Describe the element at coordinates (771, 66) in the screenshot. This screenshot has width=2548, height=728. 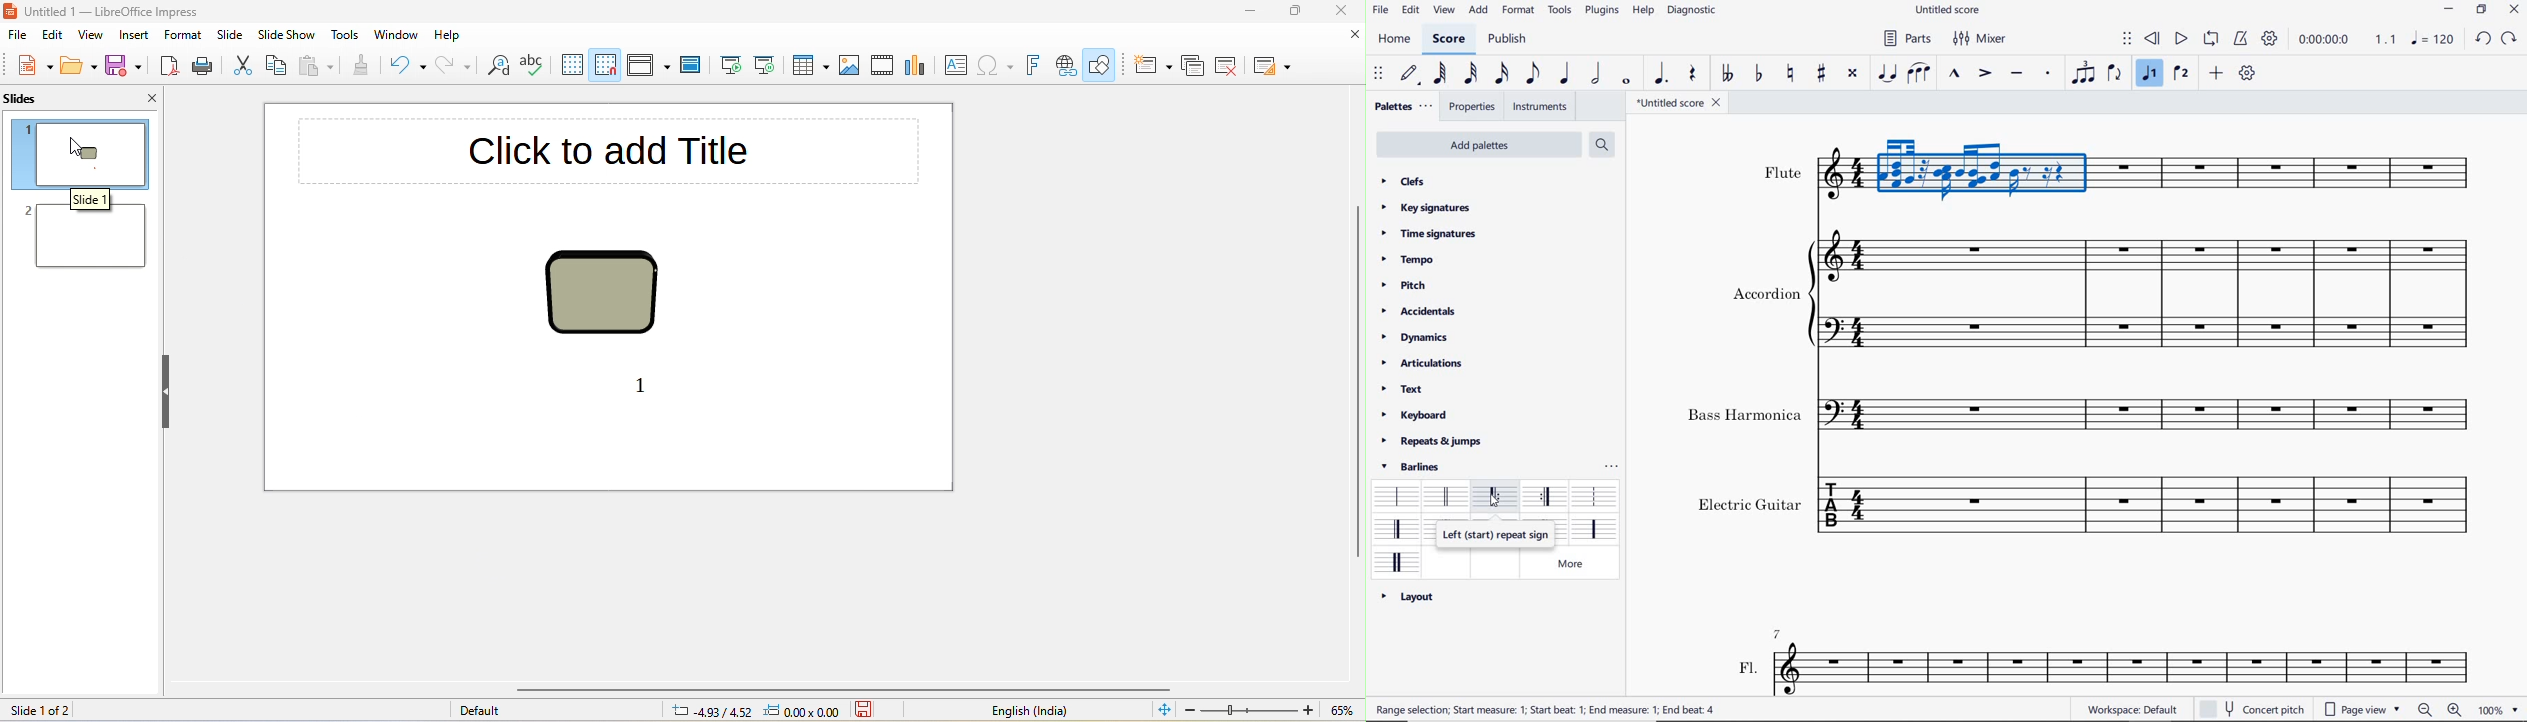
I see `start from current slide` at that location.